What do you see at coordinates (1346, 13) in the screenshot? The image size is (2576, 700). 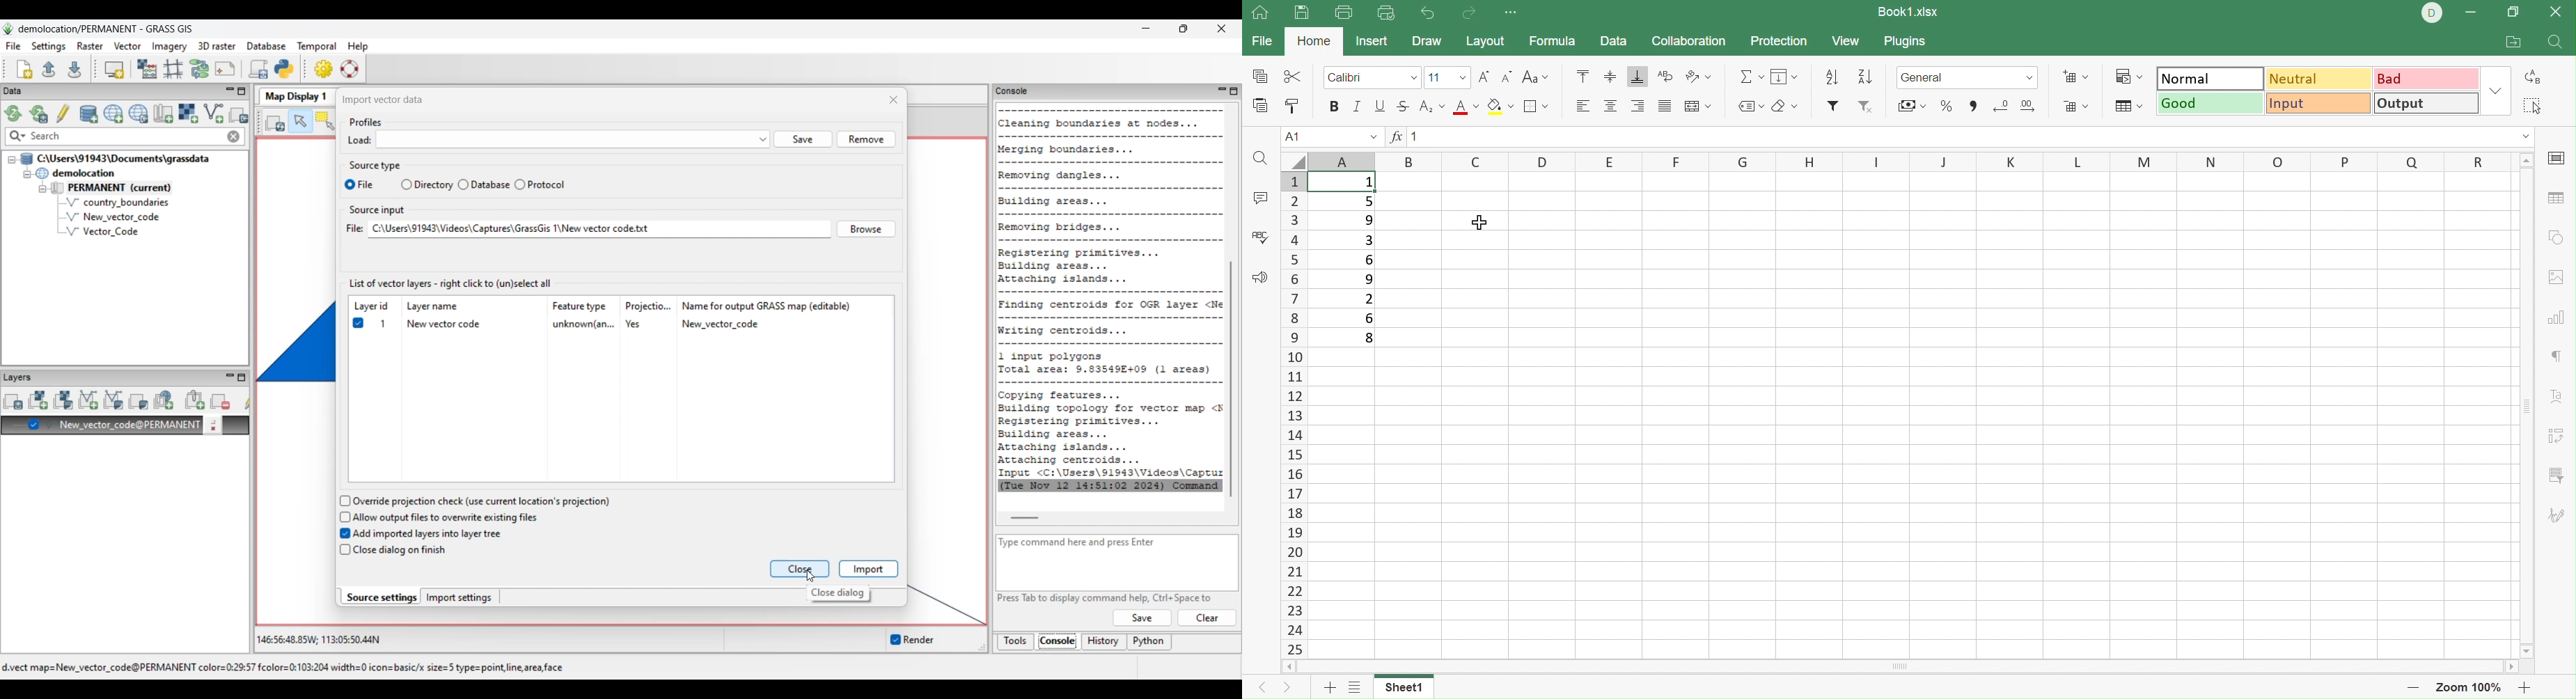 I see `Print file` at bounding box center [1346, 13].